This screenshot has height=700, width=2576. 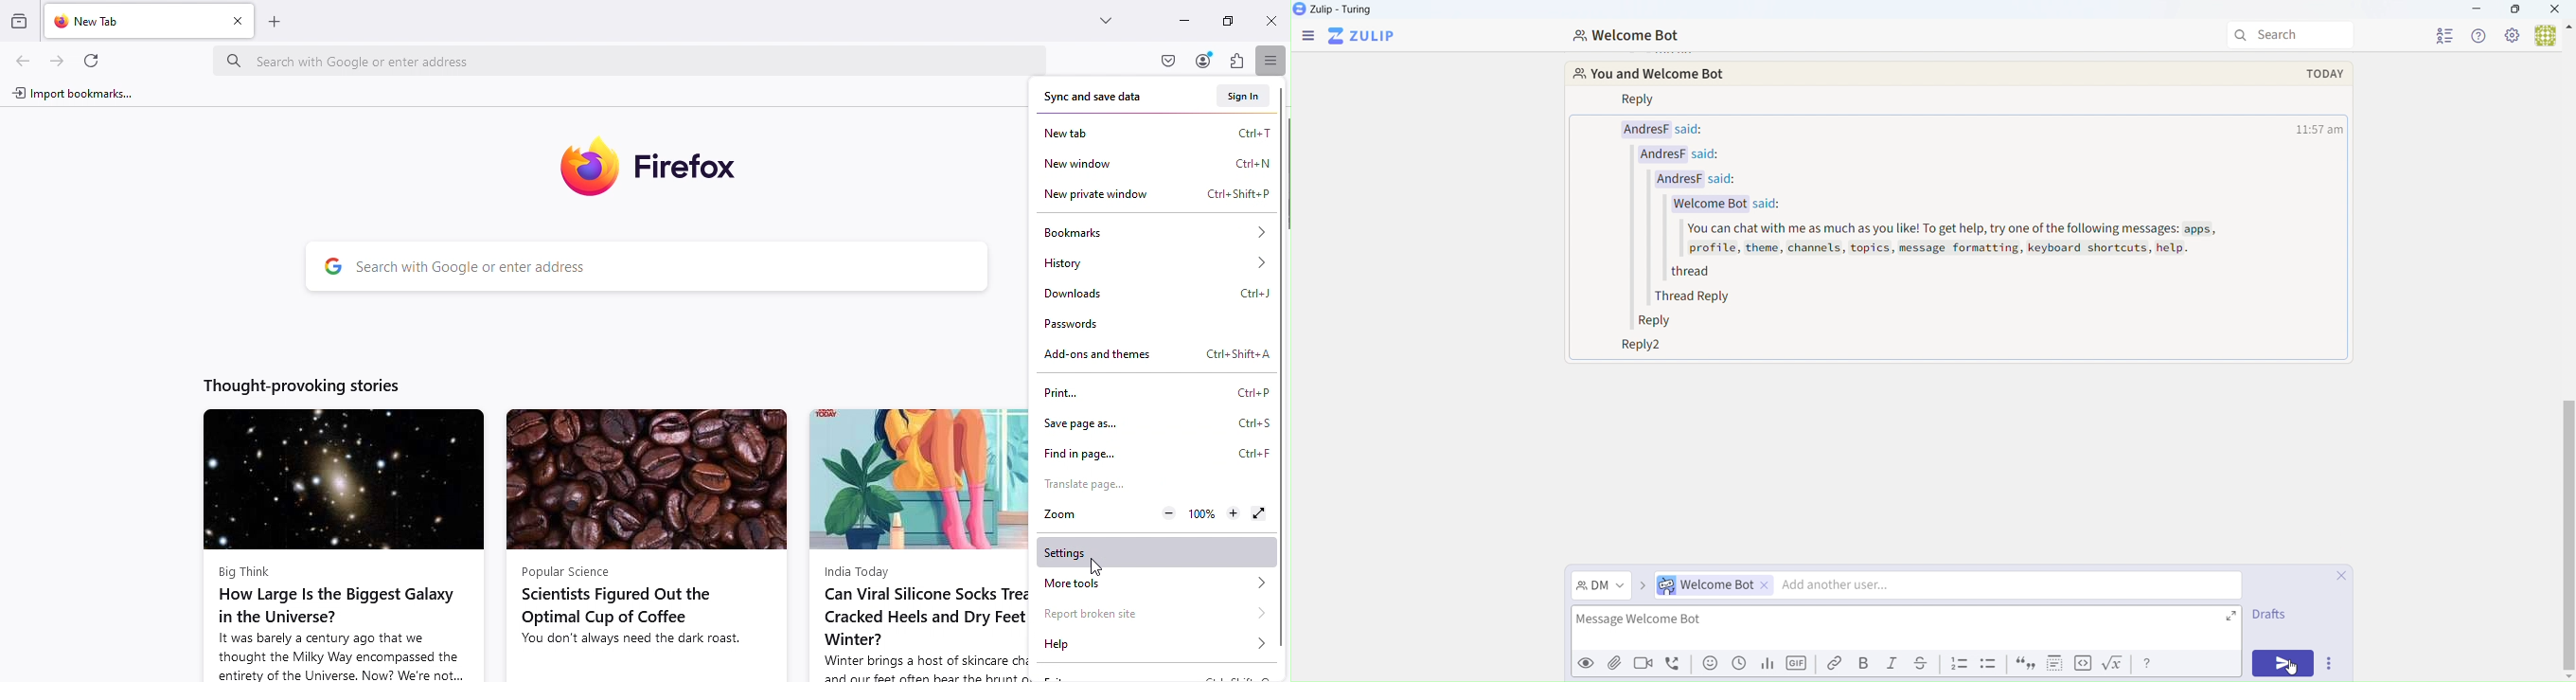 What do you see at coordinates (1665, 75) in the screenshot?
I see ` You and Welcome Bot` at bounding box center [1665, 75].